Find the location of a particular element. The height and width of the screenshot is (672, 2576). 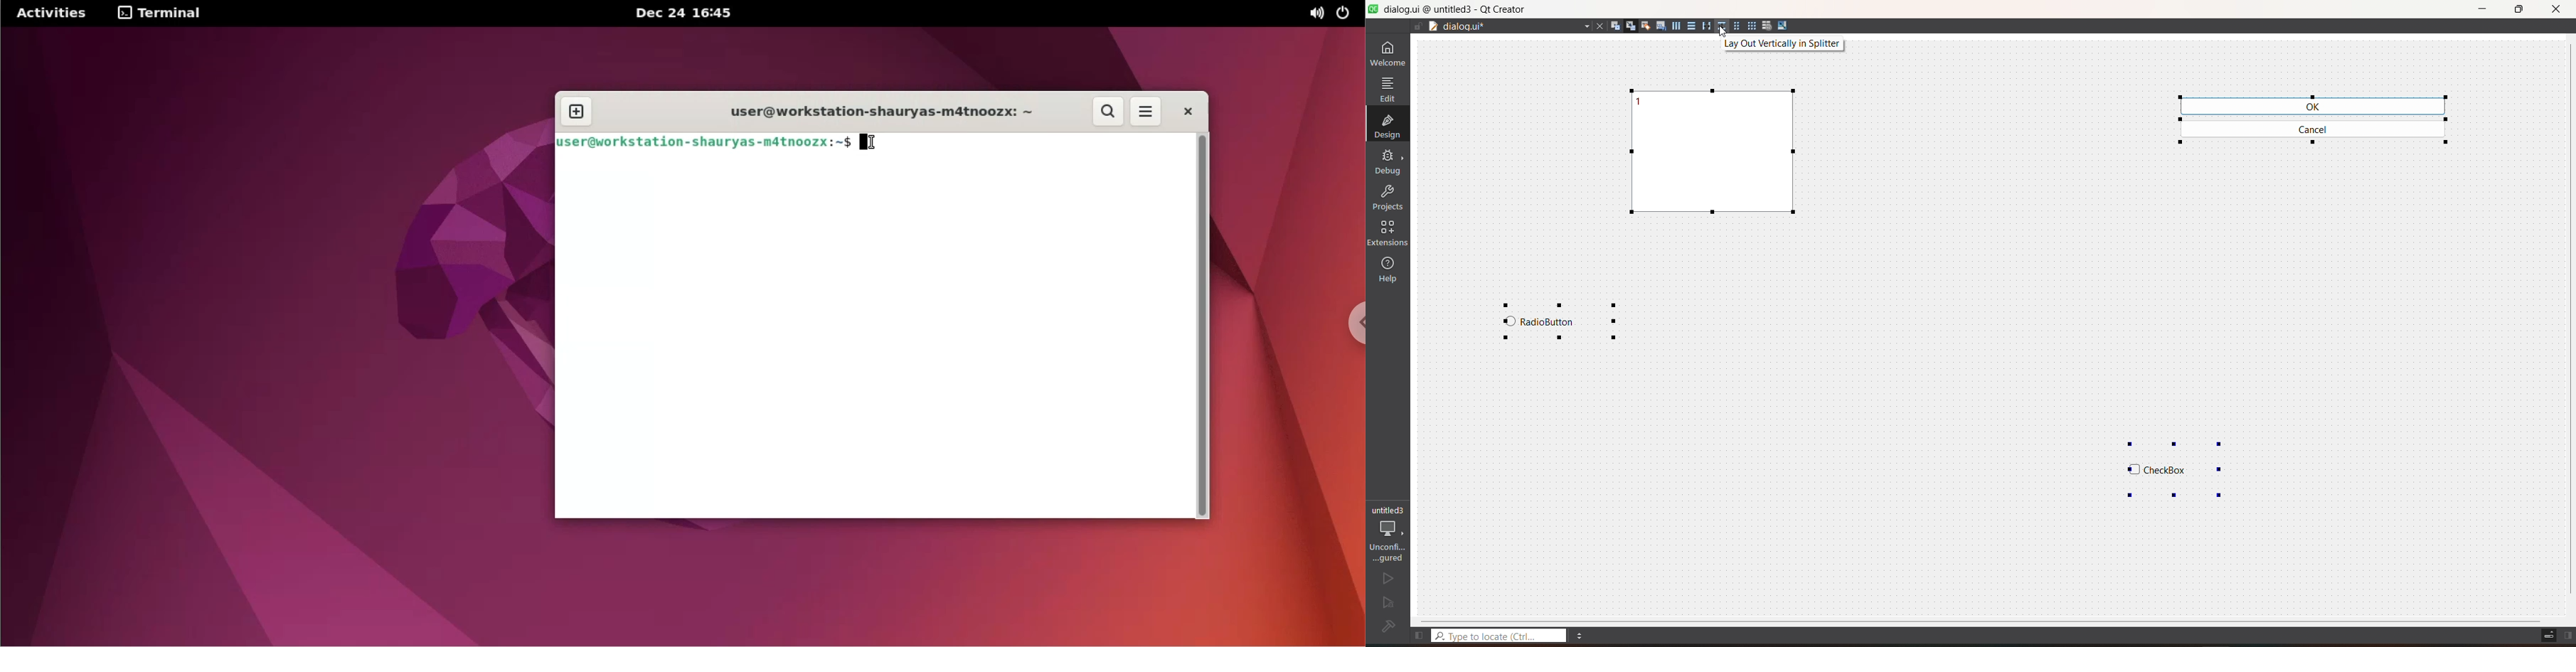

selected widget is located at coordinates (2171, 463).